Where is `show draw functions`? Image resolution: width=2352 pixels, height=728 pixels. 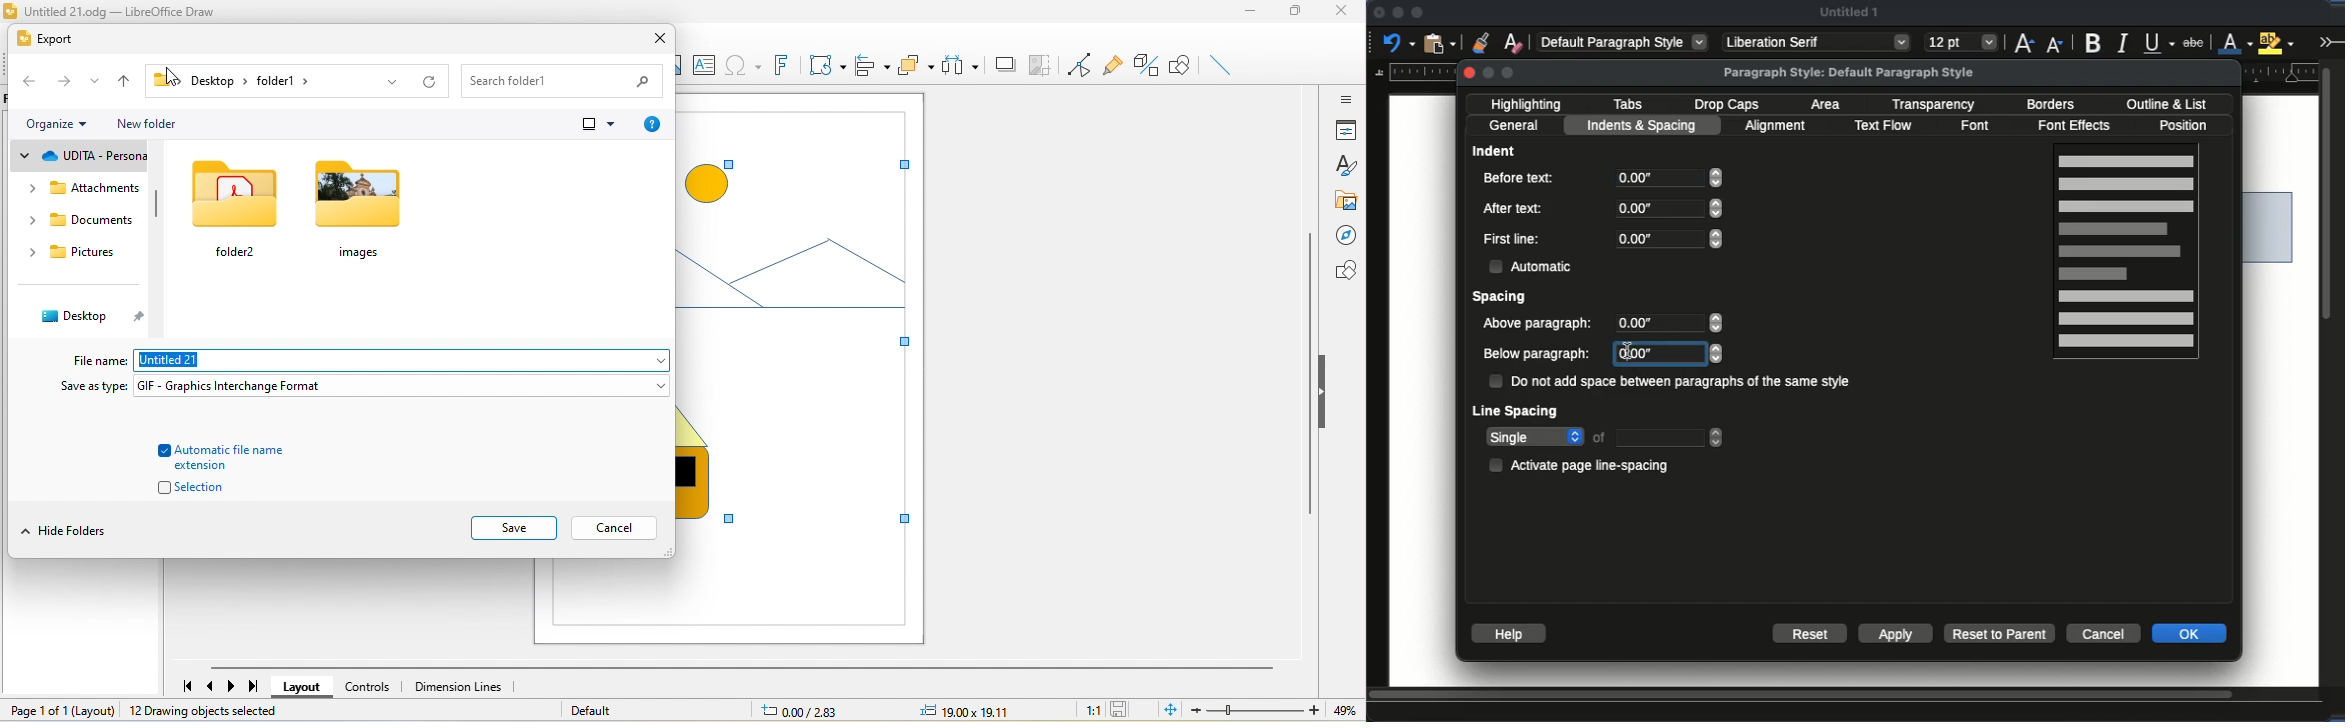 show draw functions is located at coordinates (1182, 67).